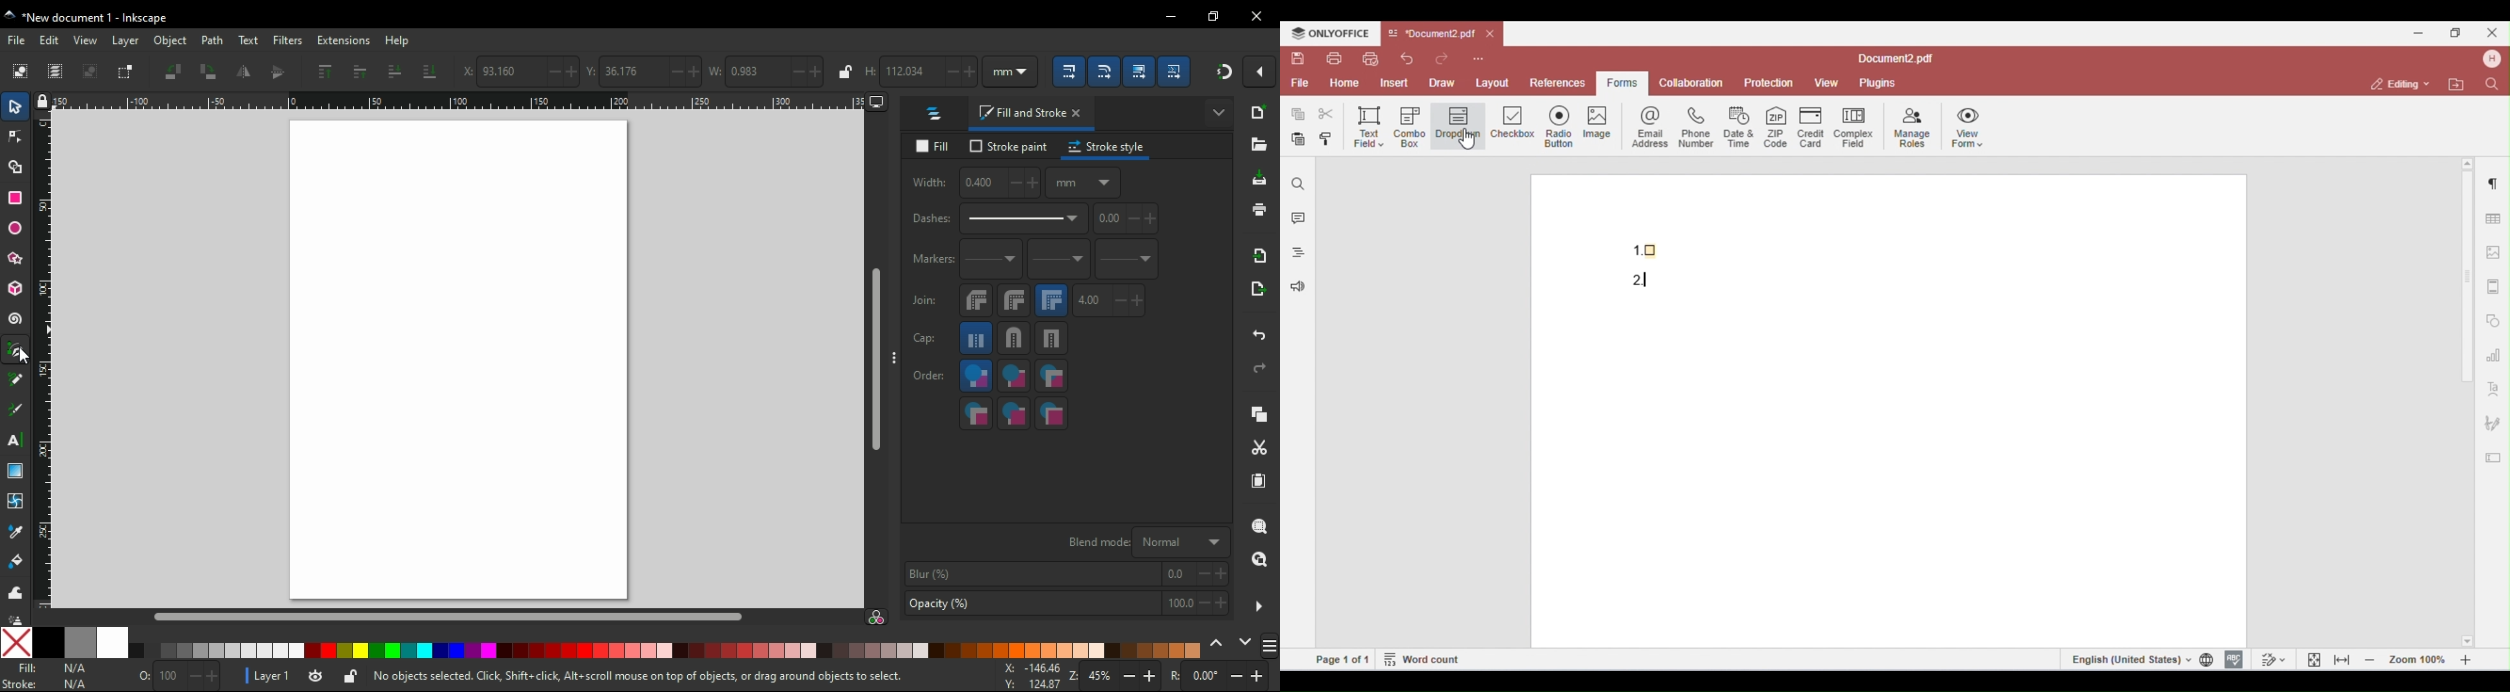  I want to click on pencil, so click(16, 379).